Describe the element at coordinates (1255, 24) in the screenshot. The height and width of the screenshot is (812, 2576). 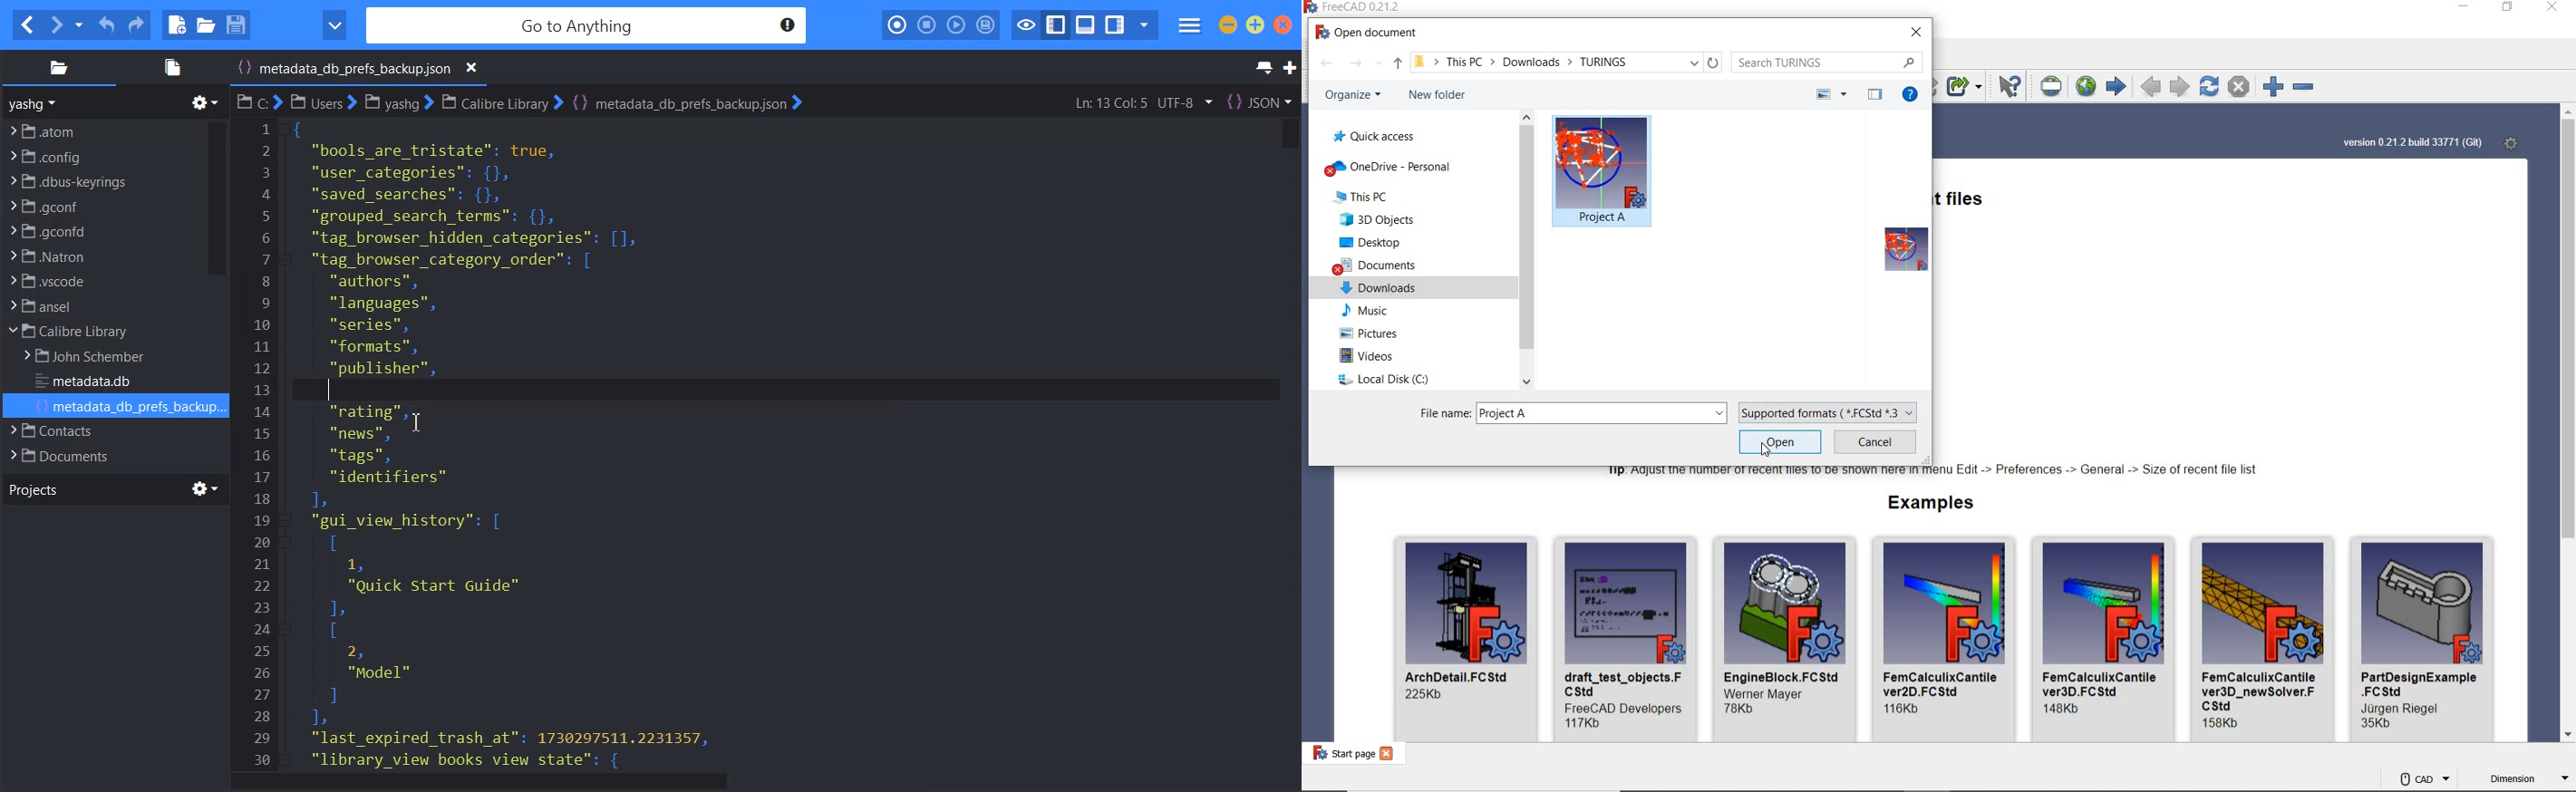
I see `Maximize` at that location.